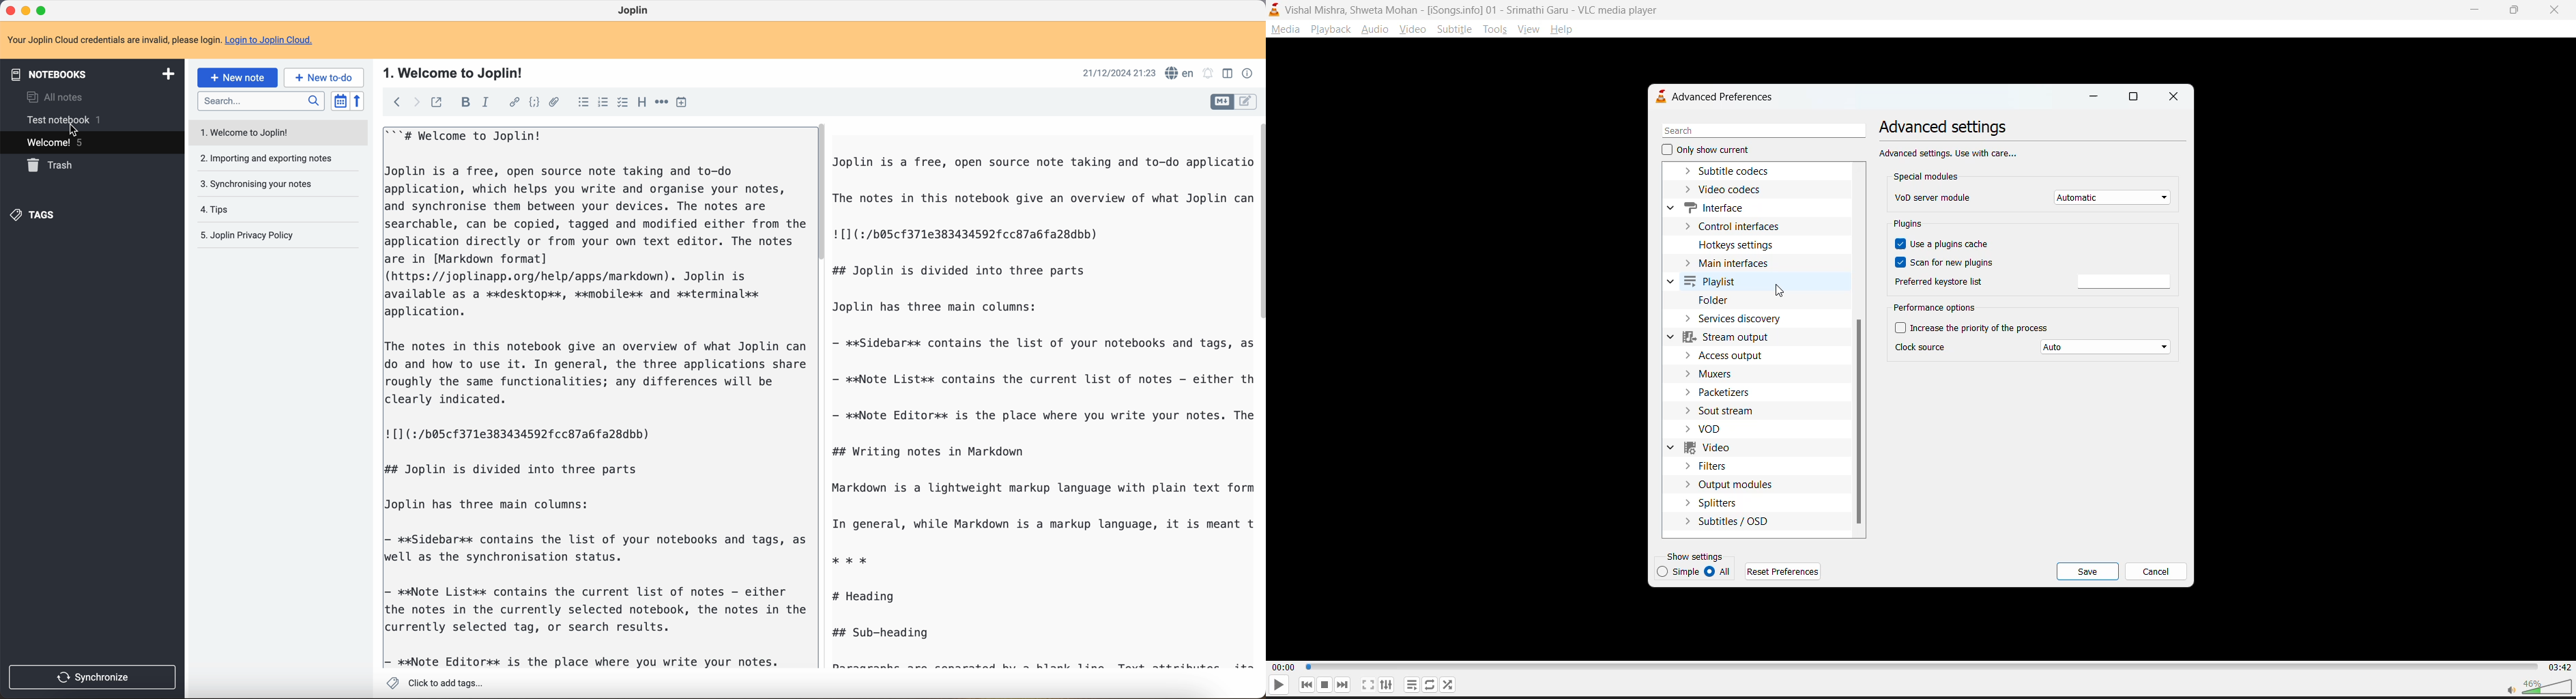 The image size is (2576, 700). I want to click on bulleted list, so click(582, 102).